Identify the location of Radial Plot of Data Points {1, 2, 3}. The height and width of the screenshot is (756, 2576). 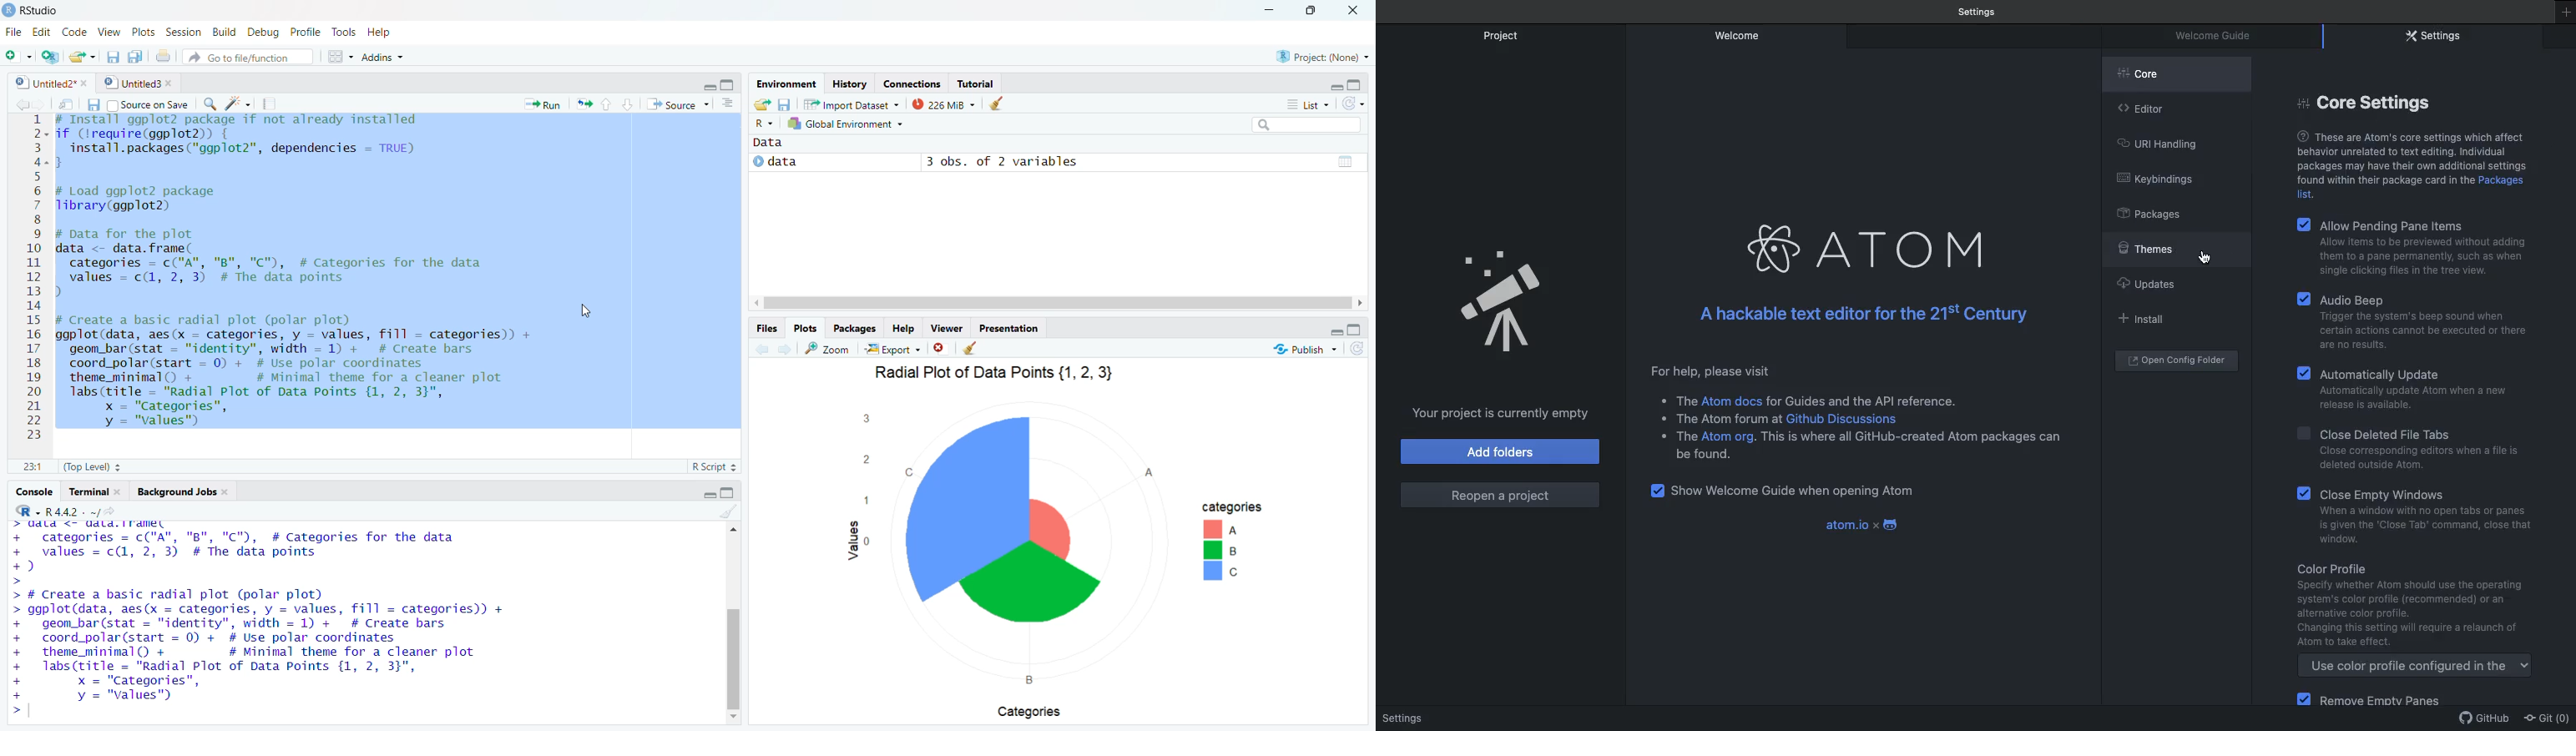
(1001, 373).